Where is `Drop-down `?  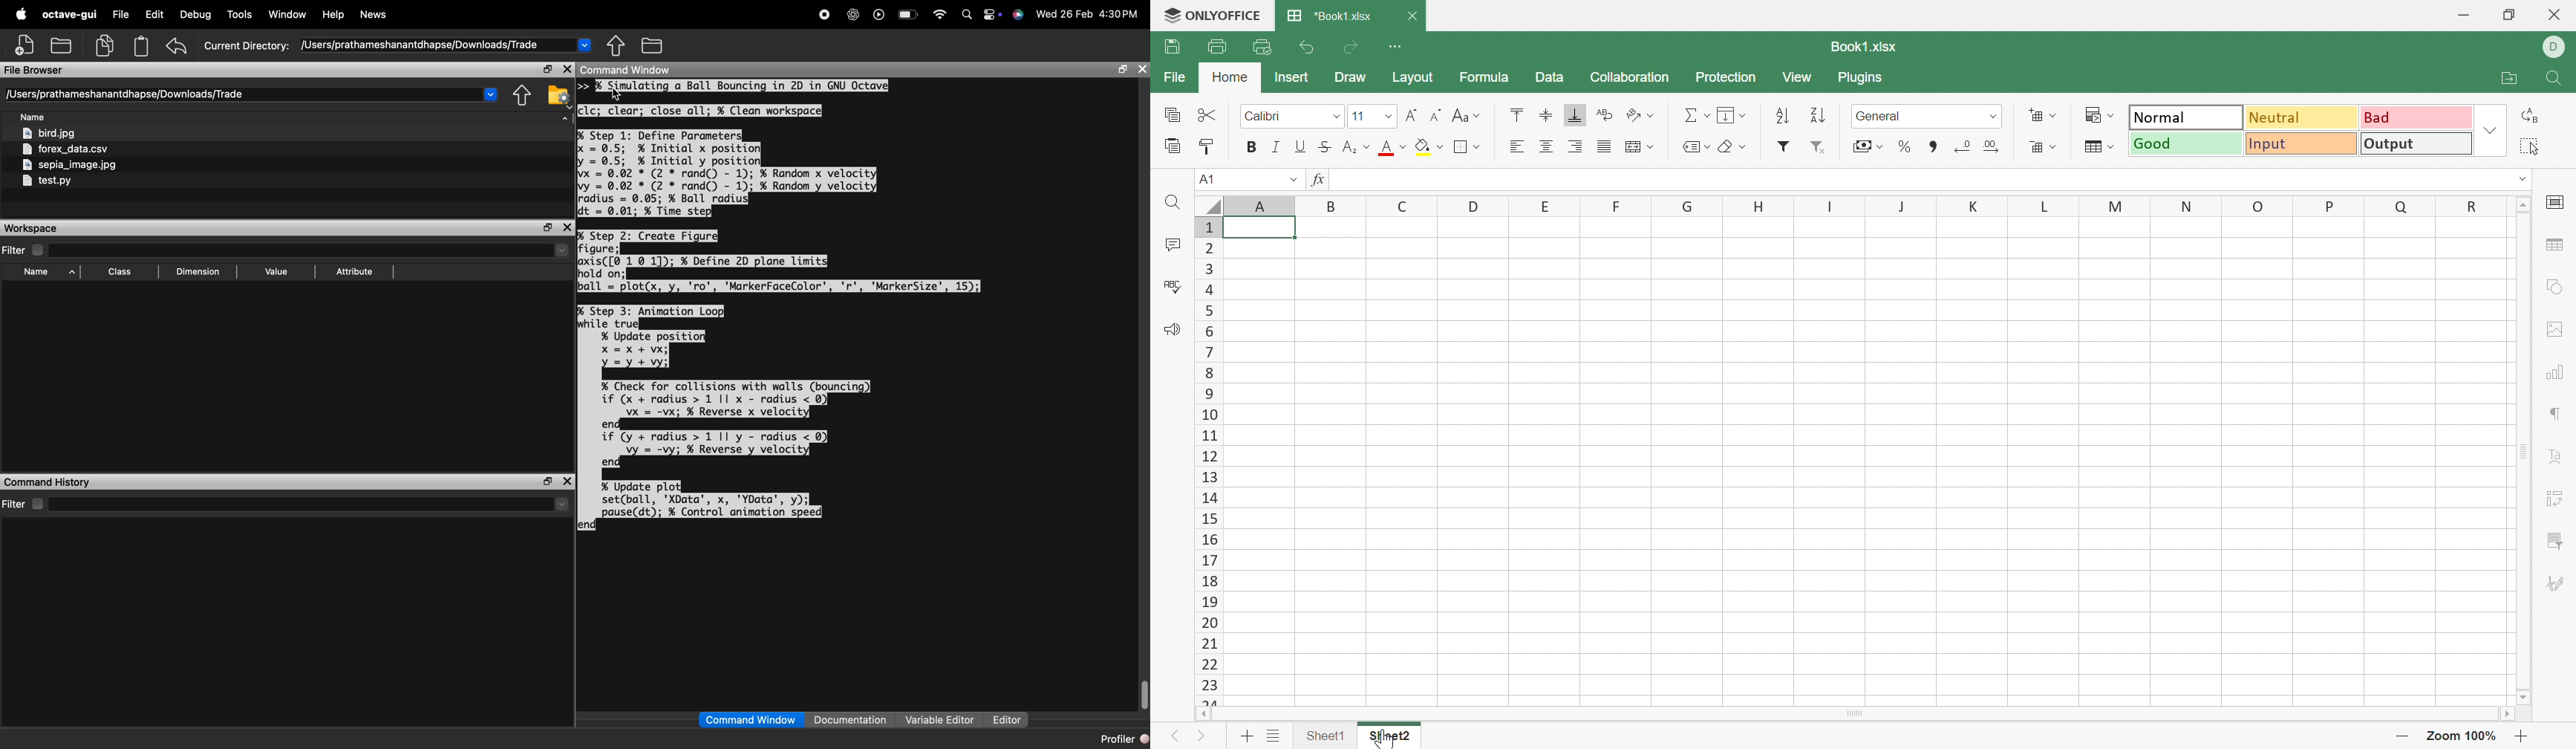
Drop-down  is located at coordinates (562, 250).